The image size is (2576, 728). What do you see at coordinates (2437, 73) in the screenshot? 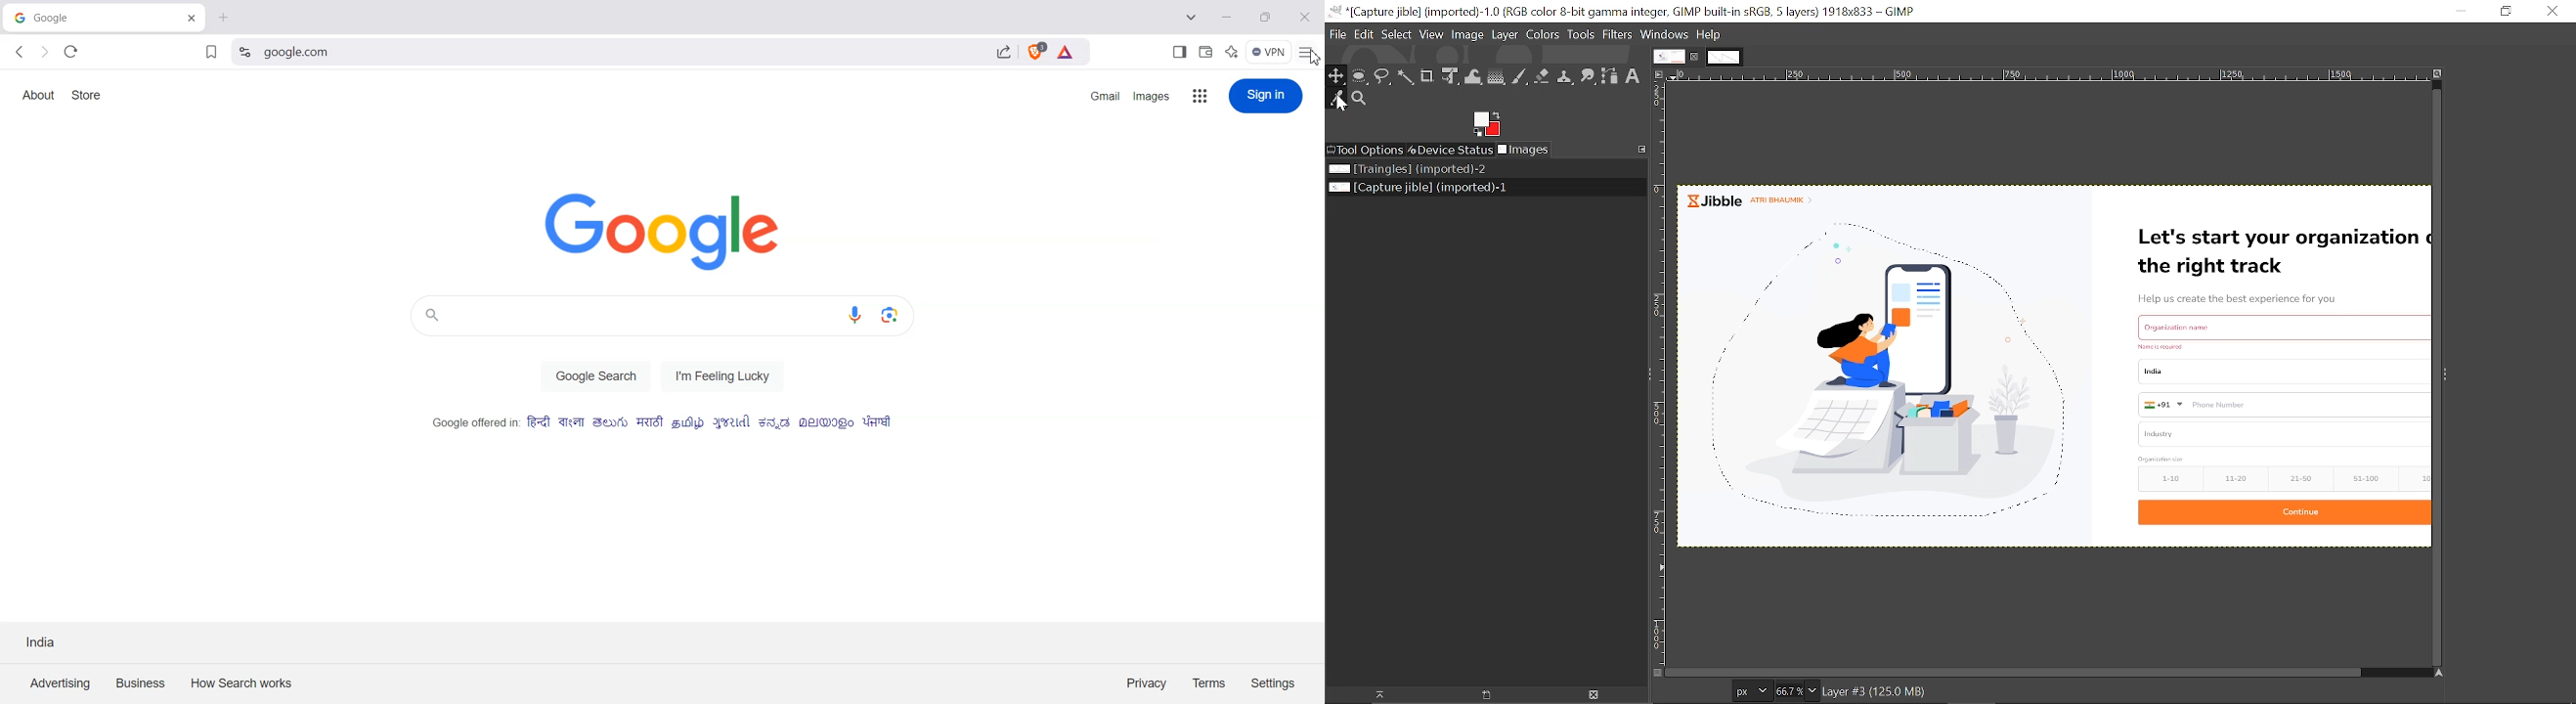
I see `Zoom image when window size changes` at bounding box center [2437, 73].